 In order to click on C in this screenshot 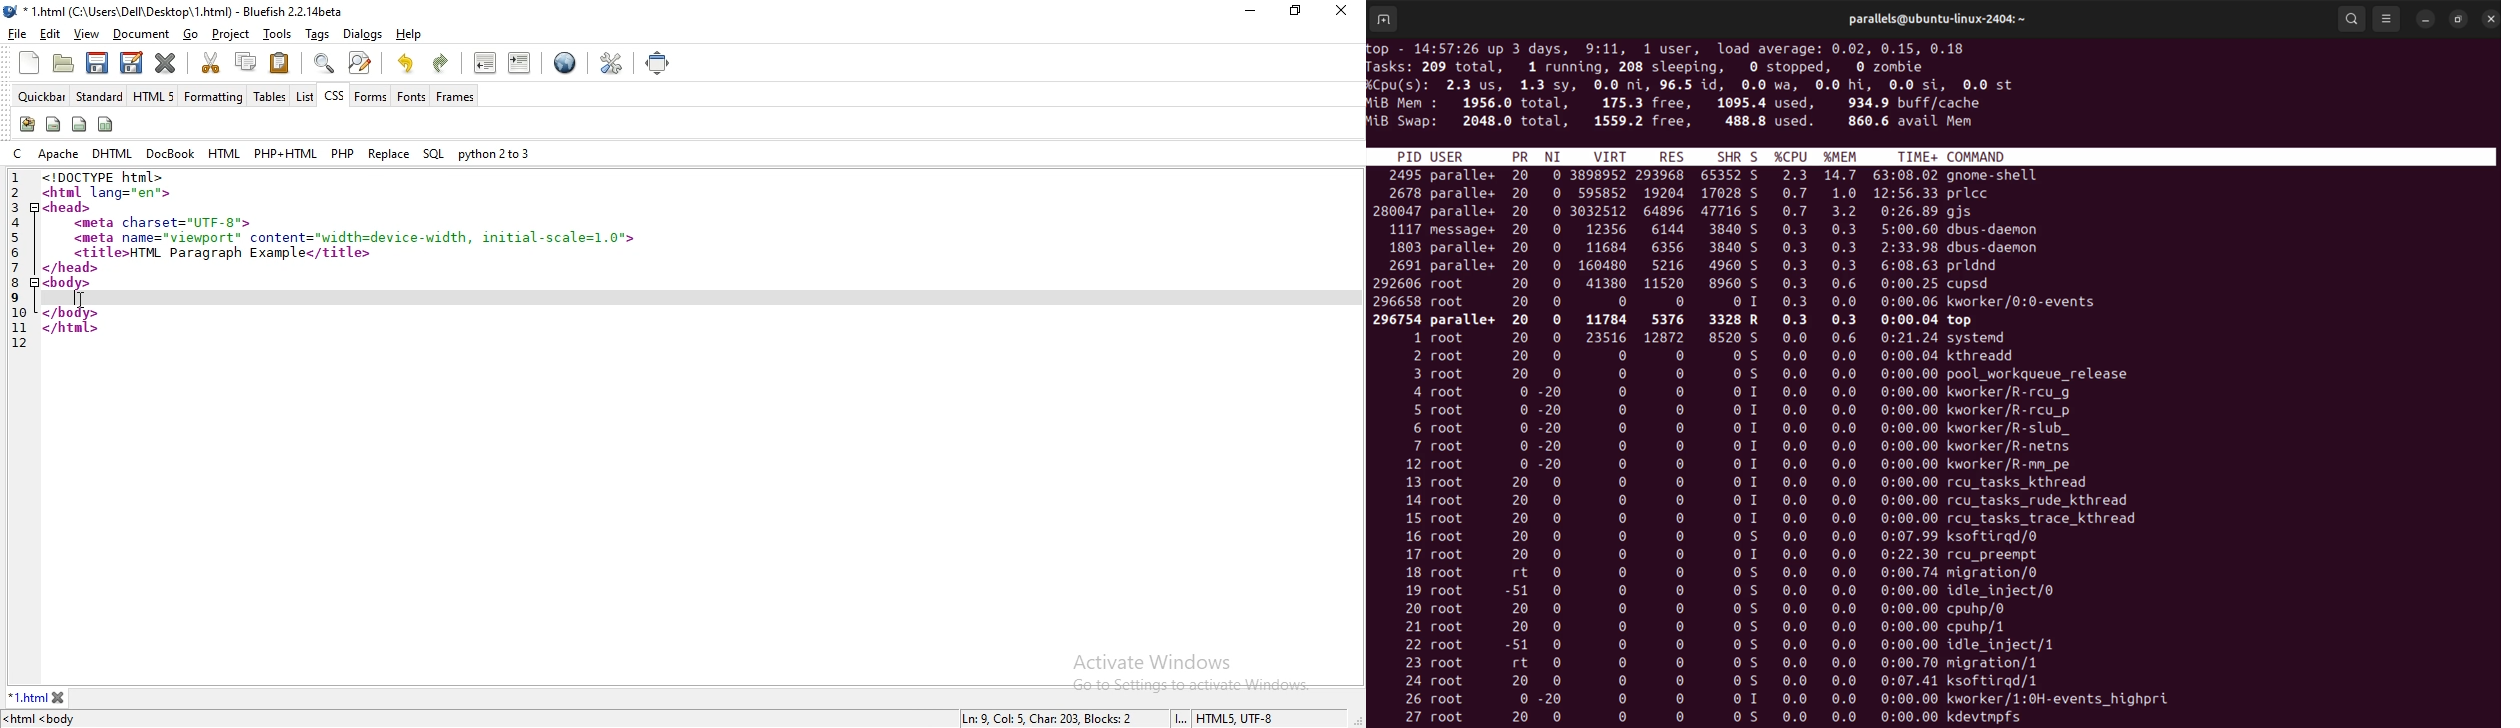, I will do `click(18, 154)`.